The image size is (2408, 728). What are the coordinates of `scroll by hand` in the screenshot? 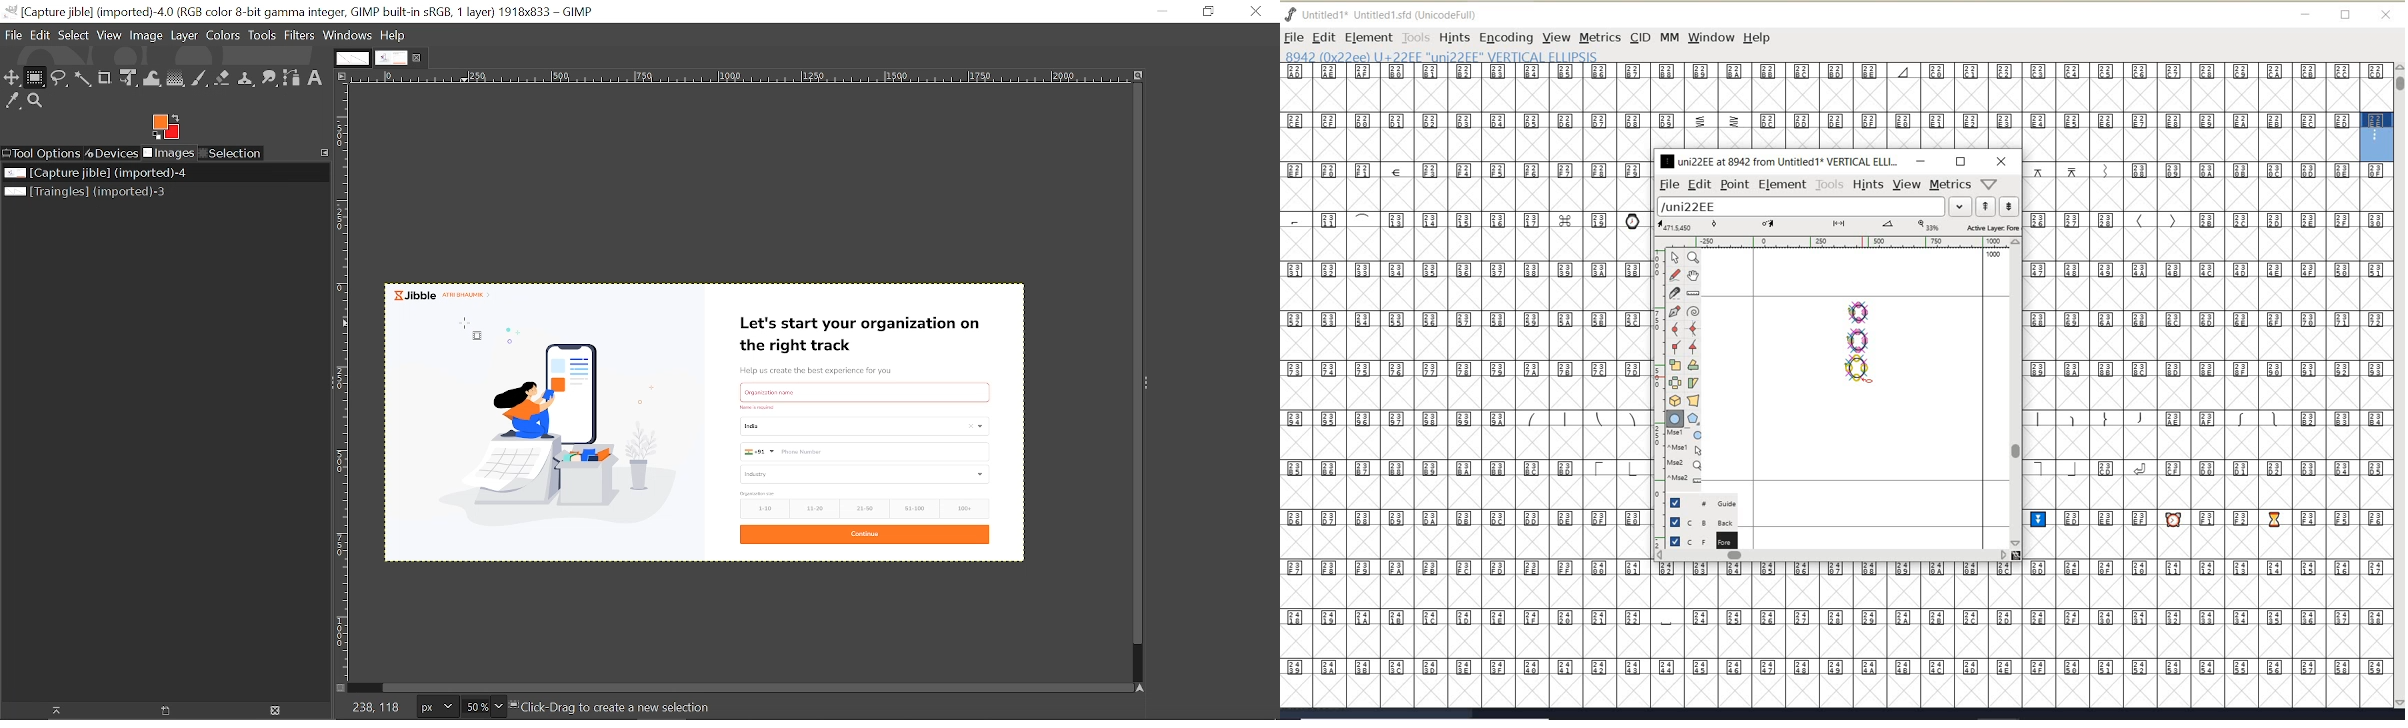 It's located at (1694, 277).